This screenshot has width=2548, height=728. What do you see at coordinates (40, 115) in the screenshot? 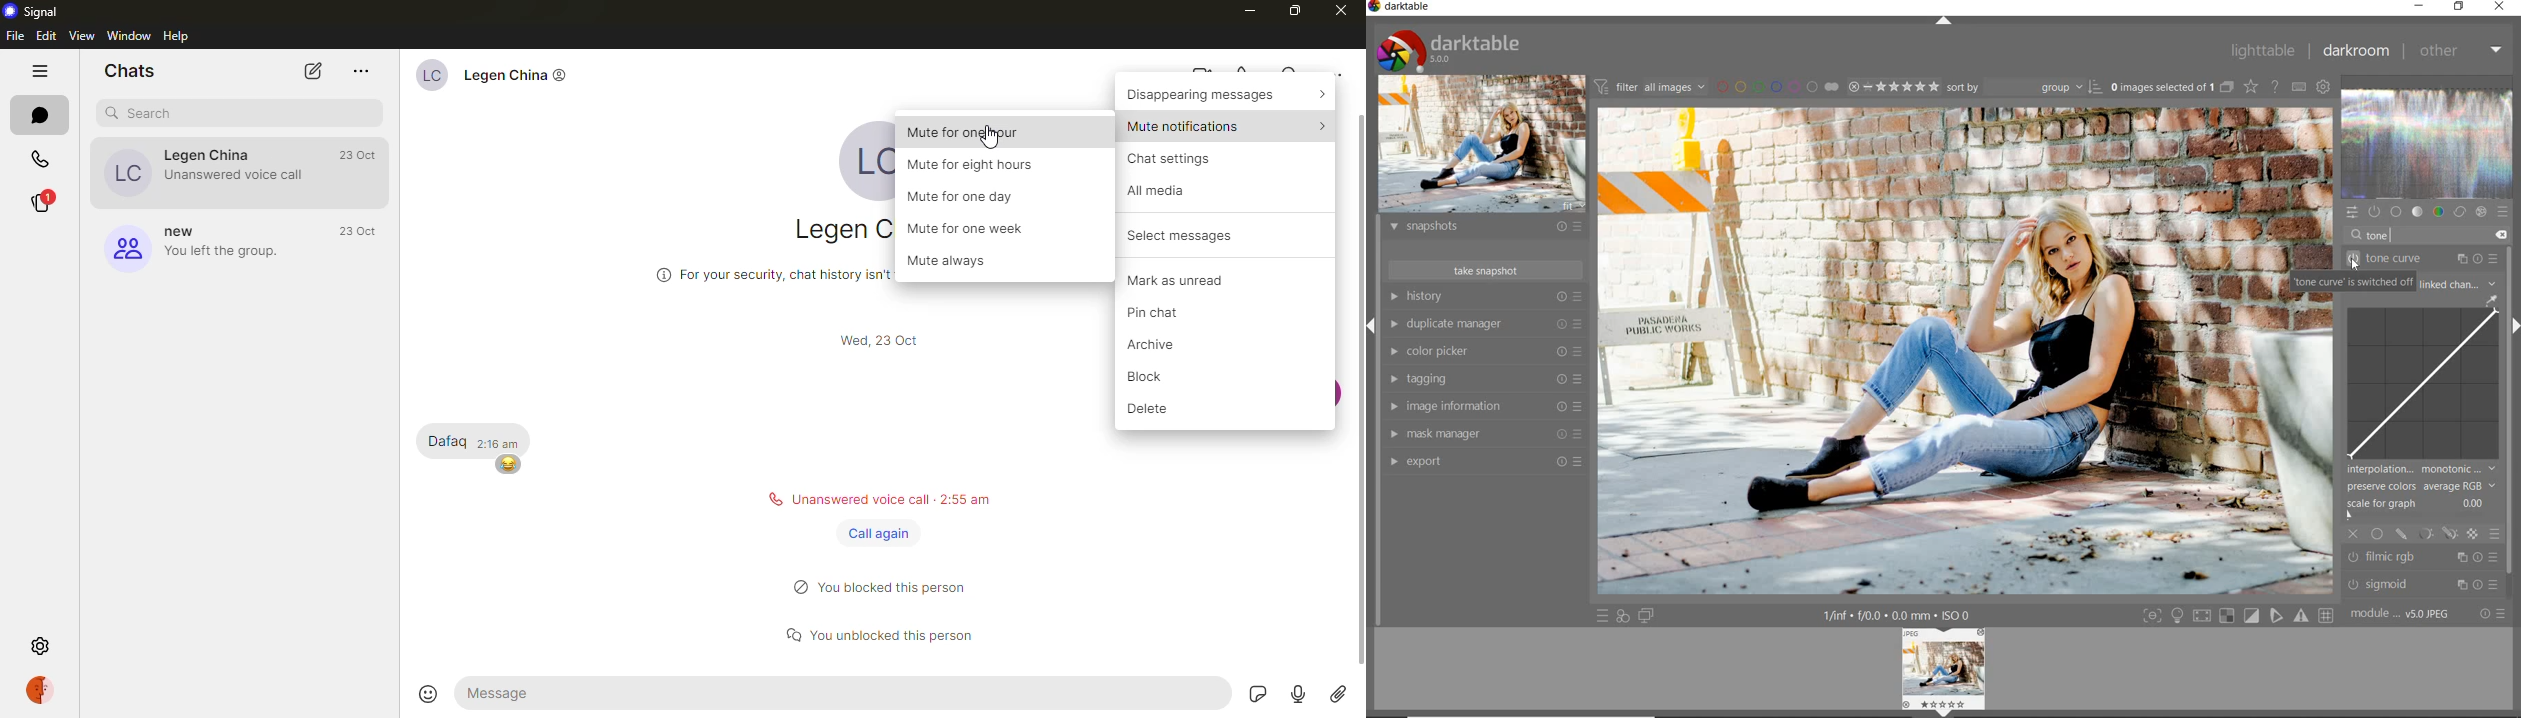
I see `chats` at bounding box center [40, 115].